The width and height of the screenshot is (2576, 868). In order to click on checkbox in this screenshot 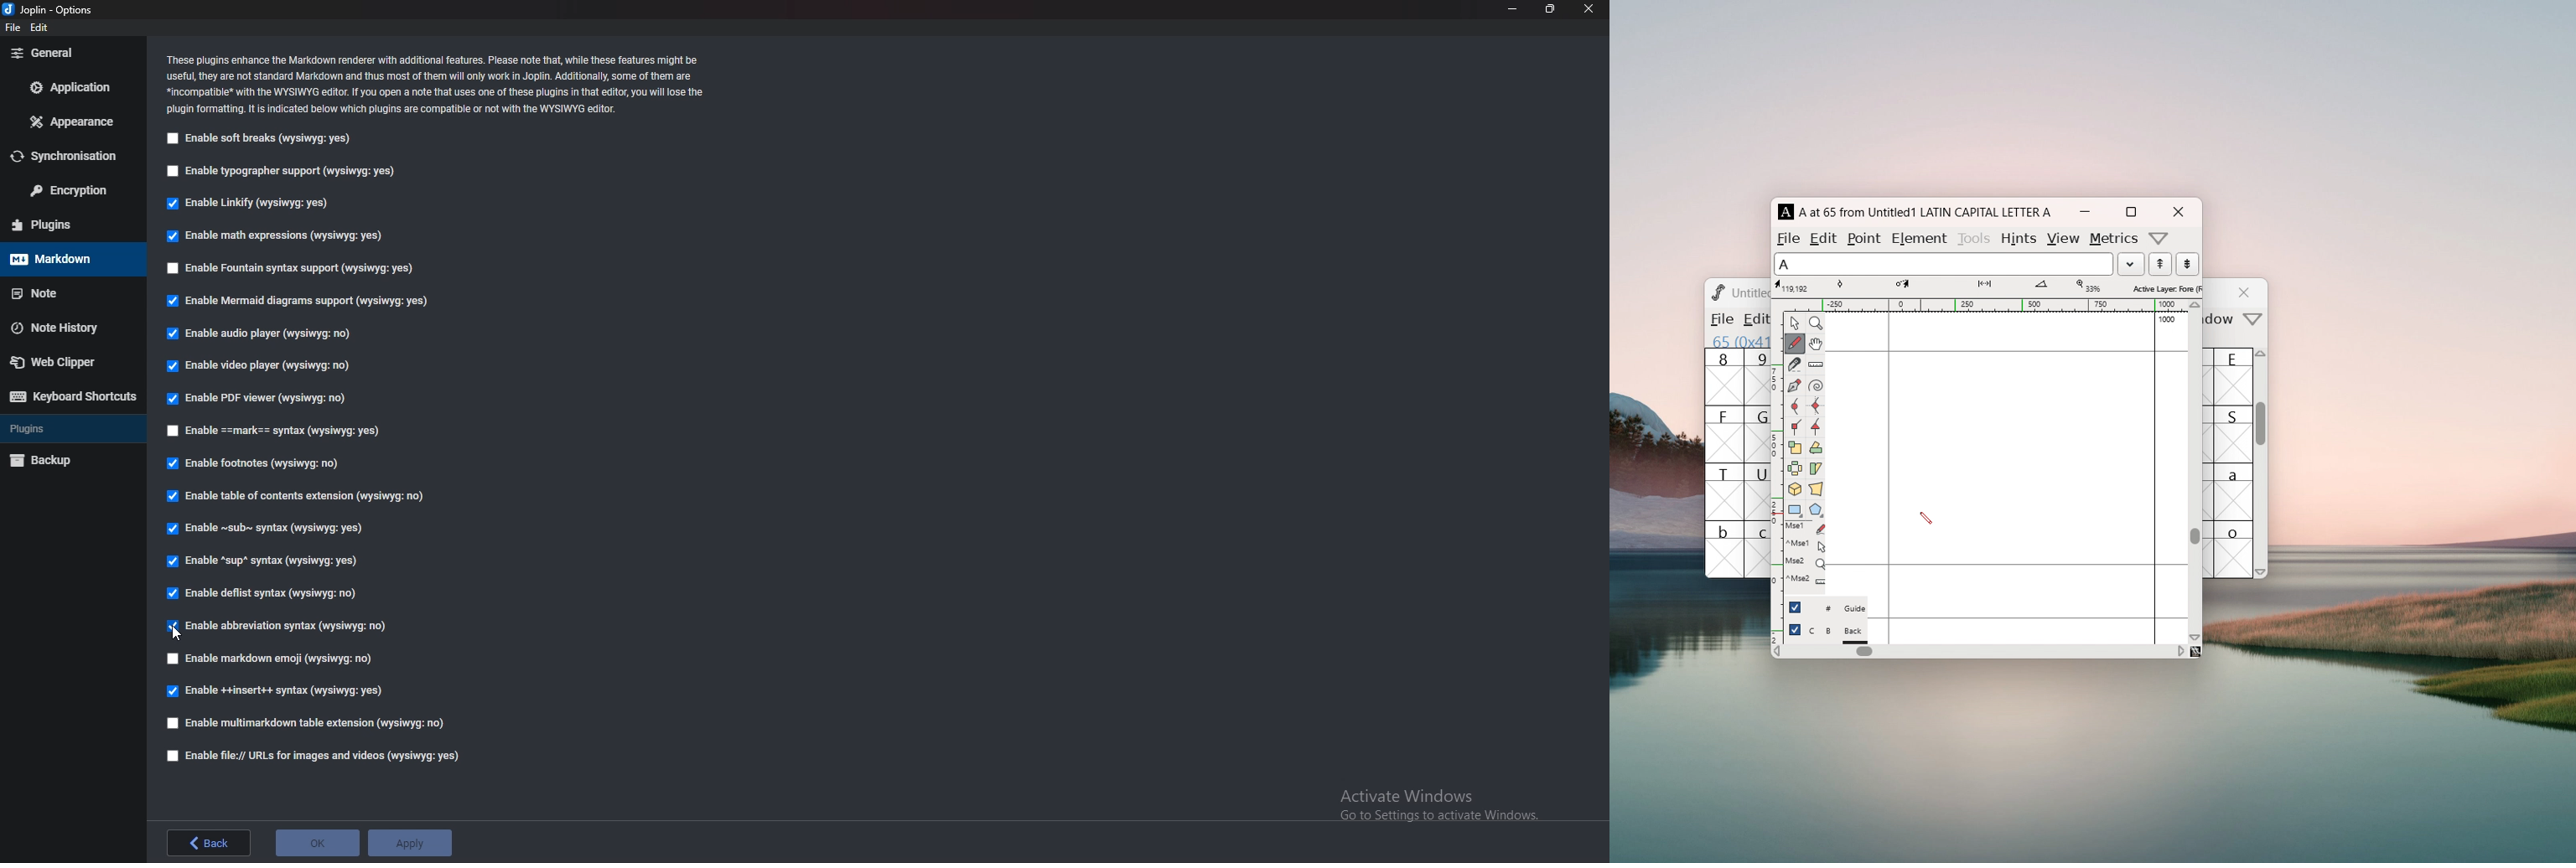, I will do `click(1795, 630)`.